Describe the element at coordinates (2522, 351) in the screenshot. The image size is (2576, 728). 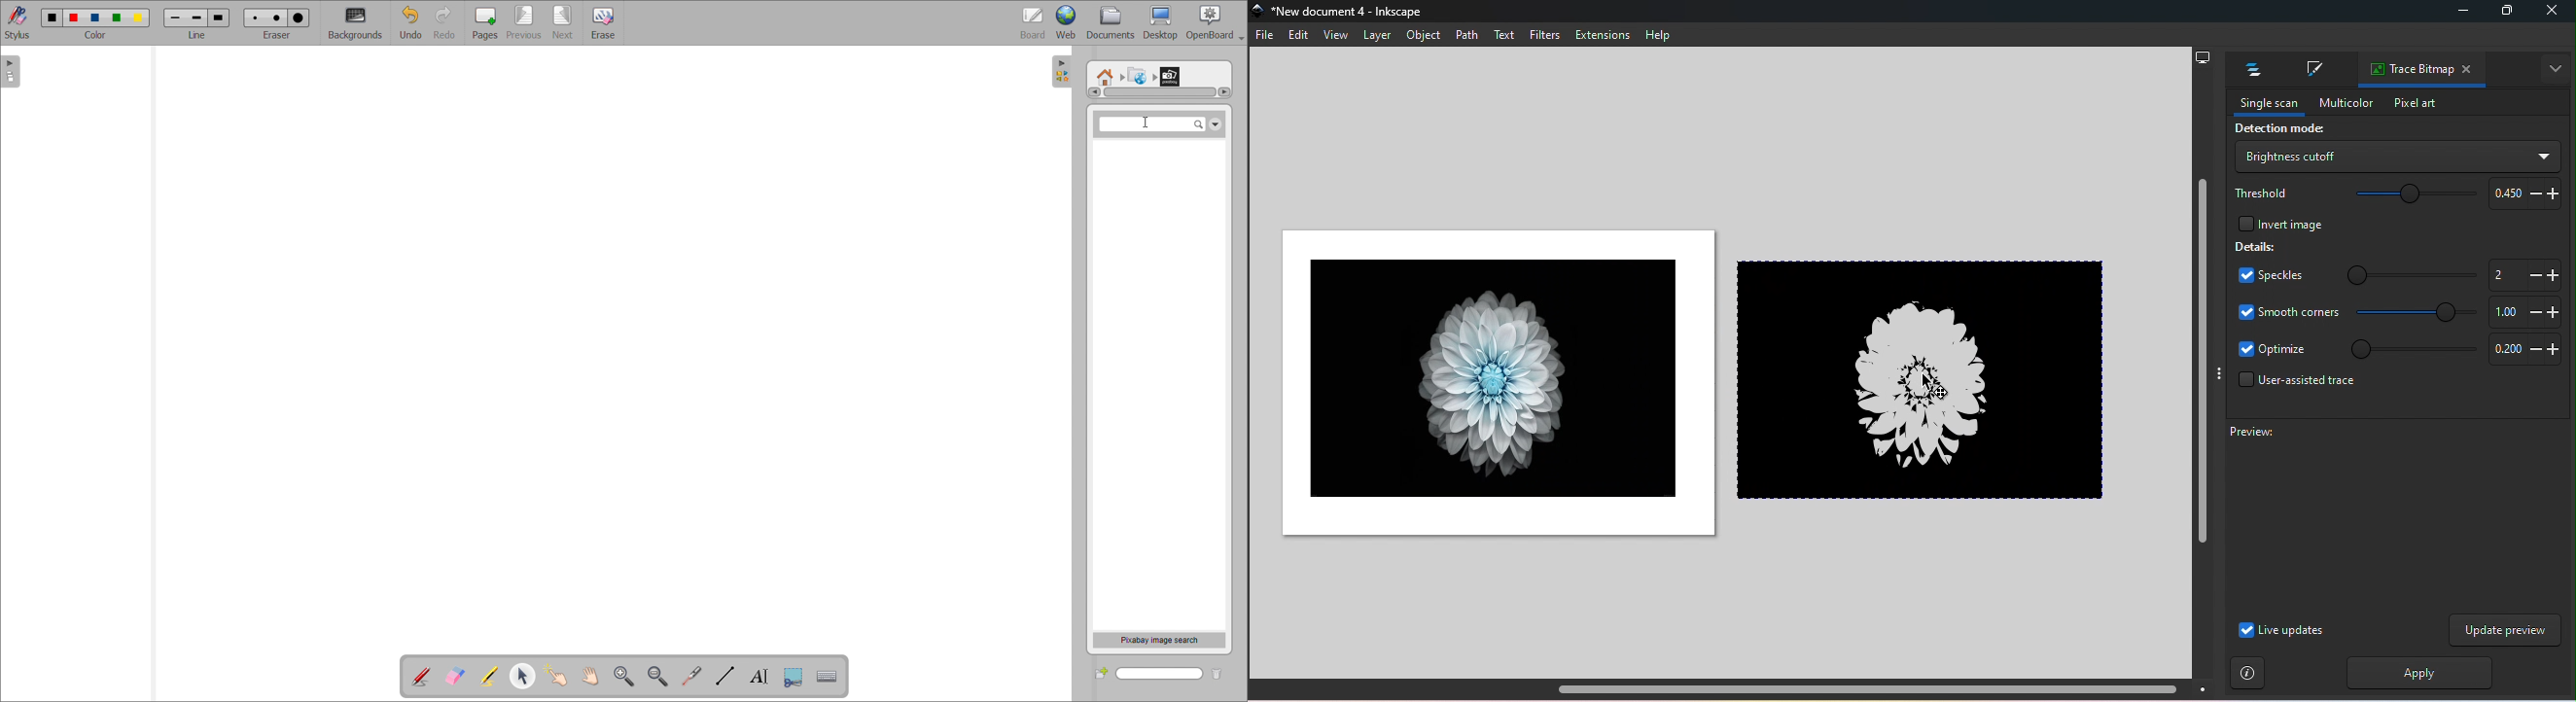
I see `Increase or decrease optimize` at that location.